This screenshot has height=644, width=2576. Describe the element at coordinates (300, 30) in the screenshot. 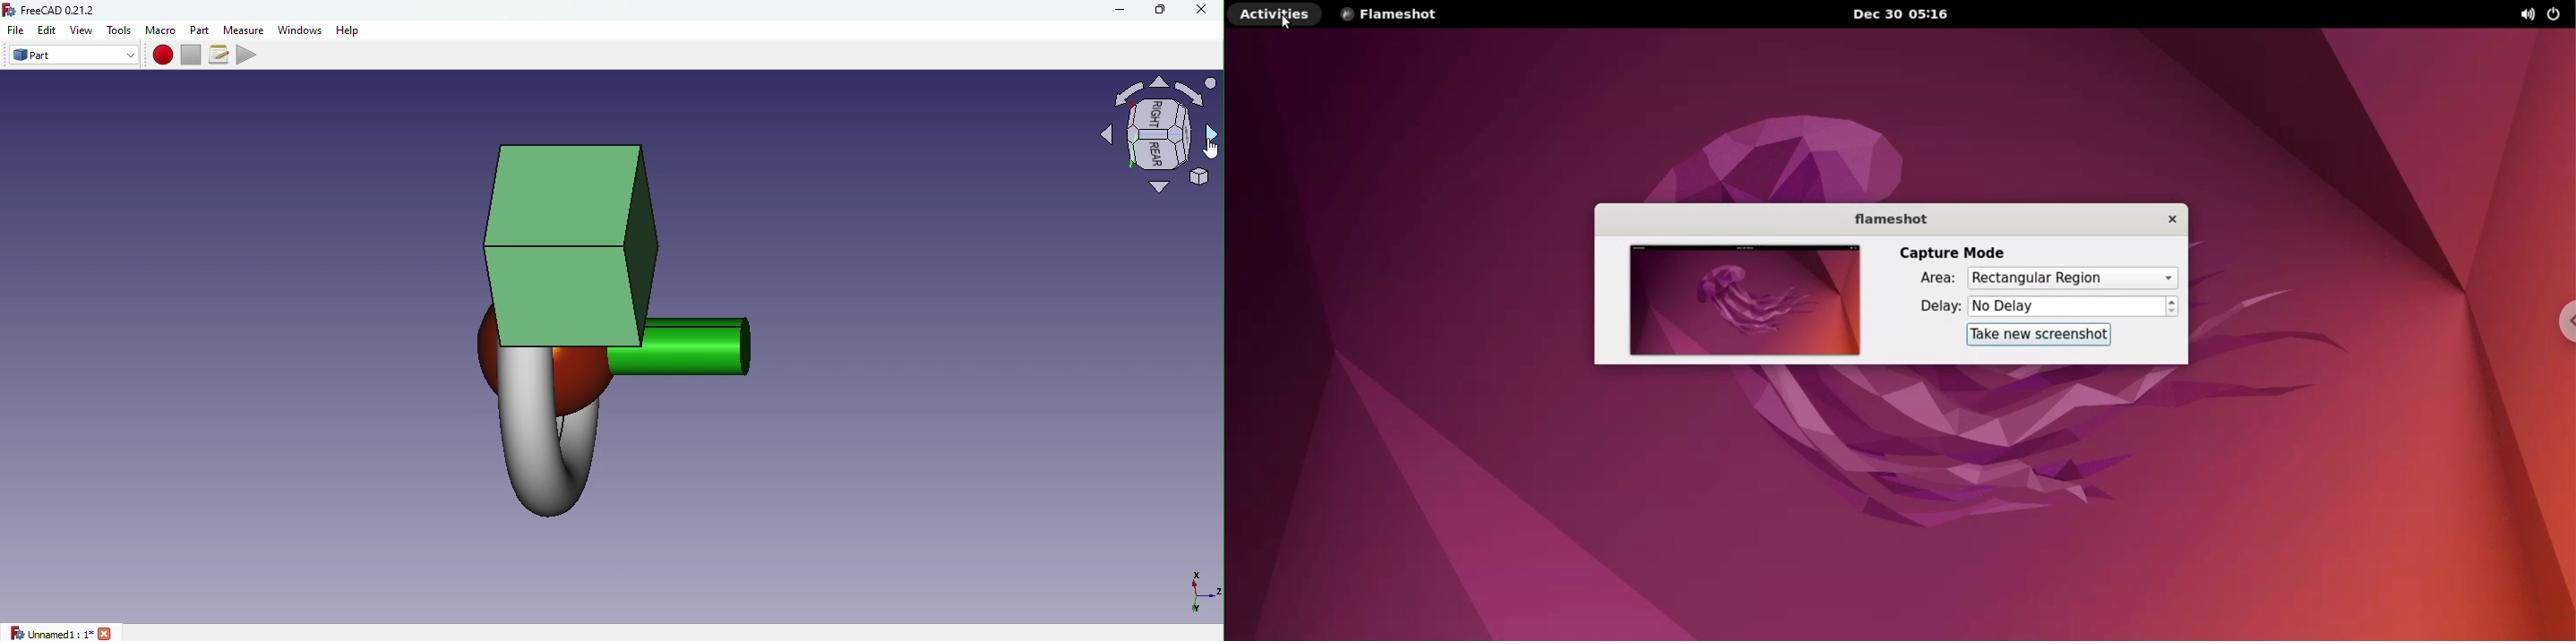

I see `Windows` at that location.